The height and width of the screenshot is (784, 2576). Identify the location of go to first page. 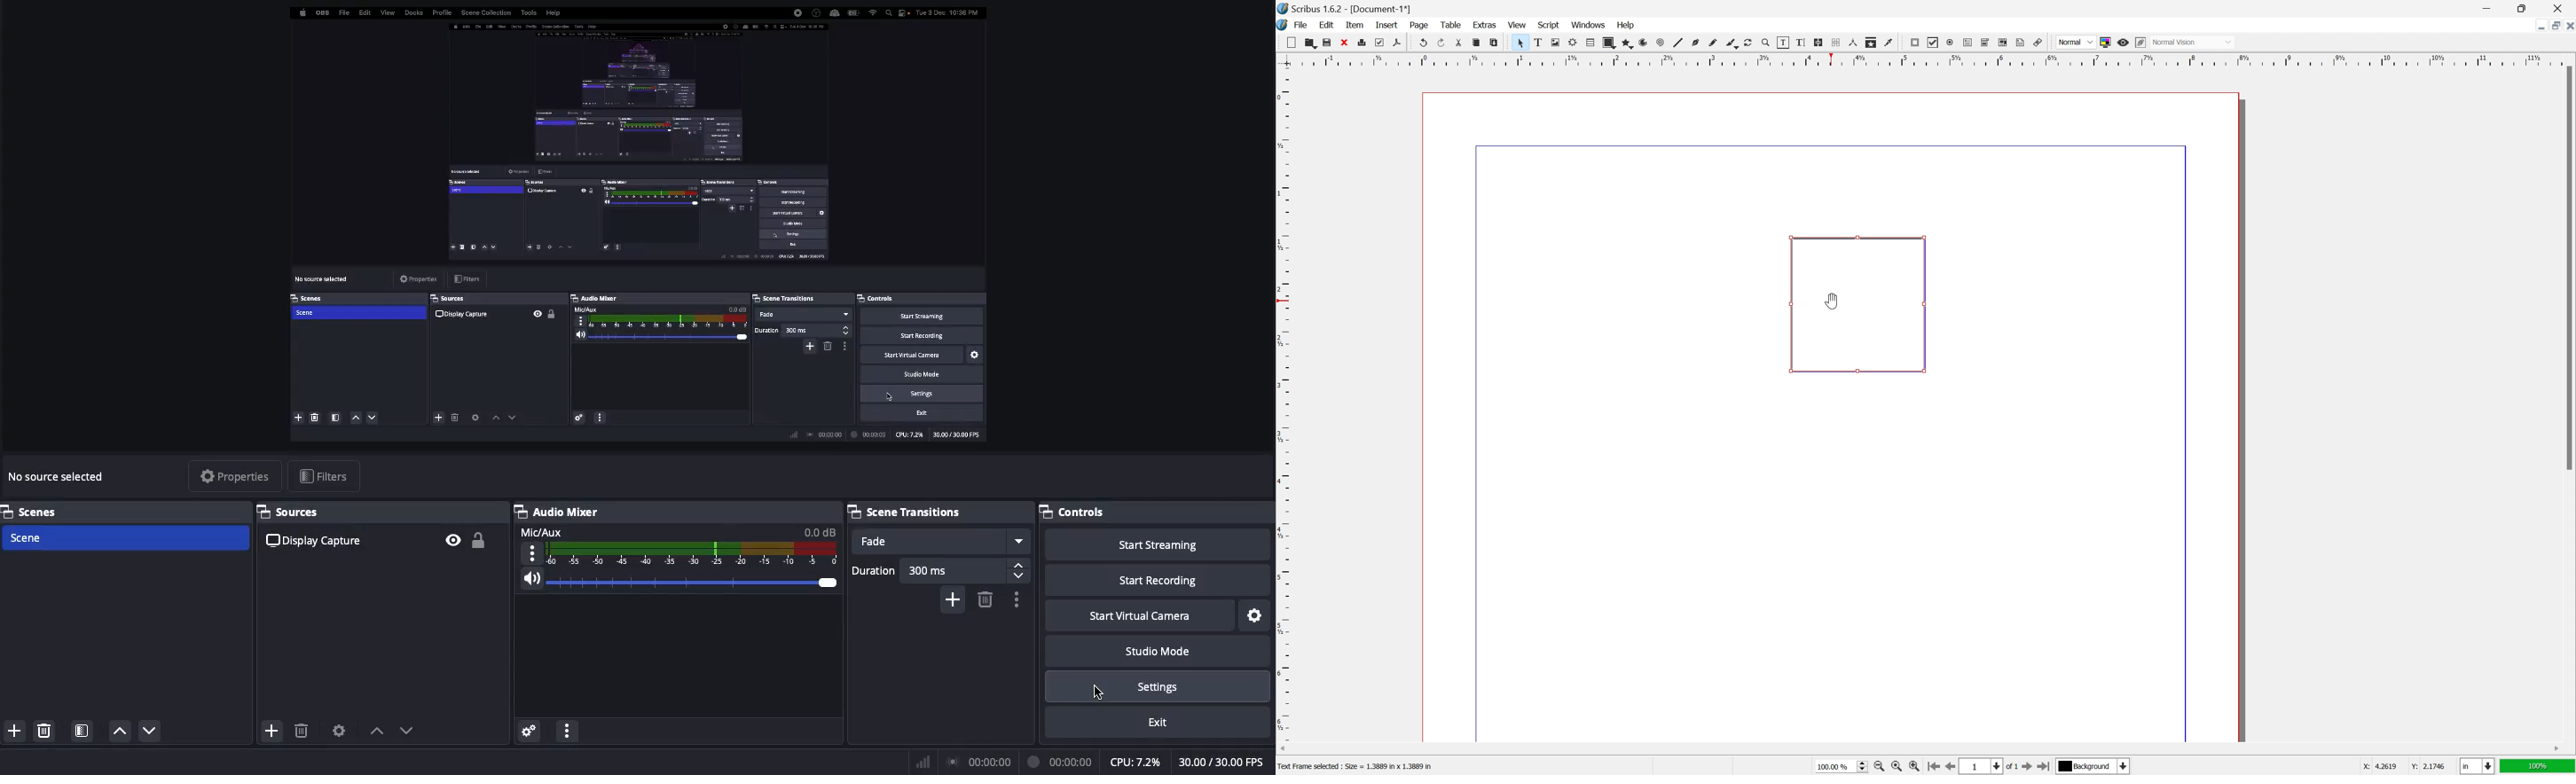
(1934, 767).